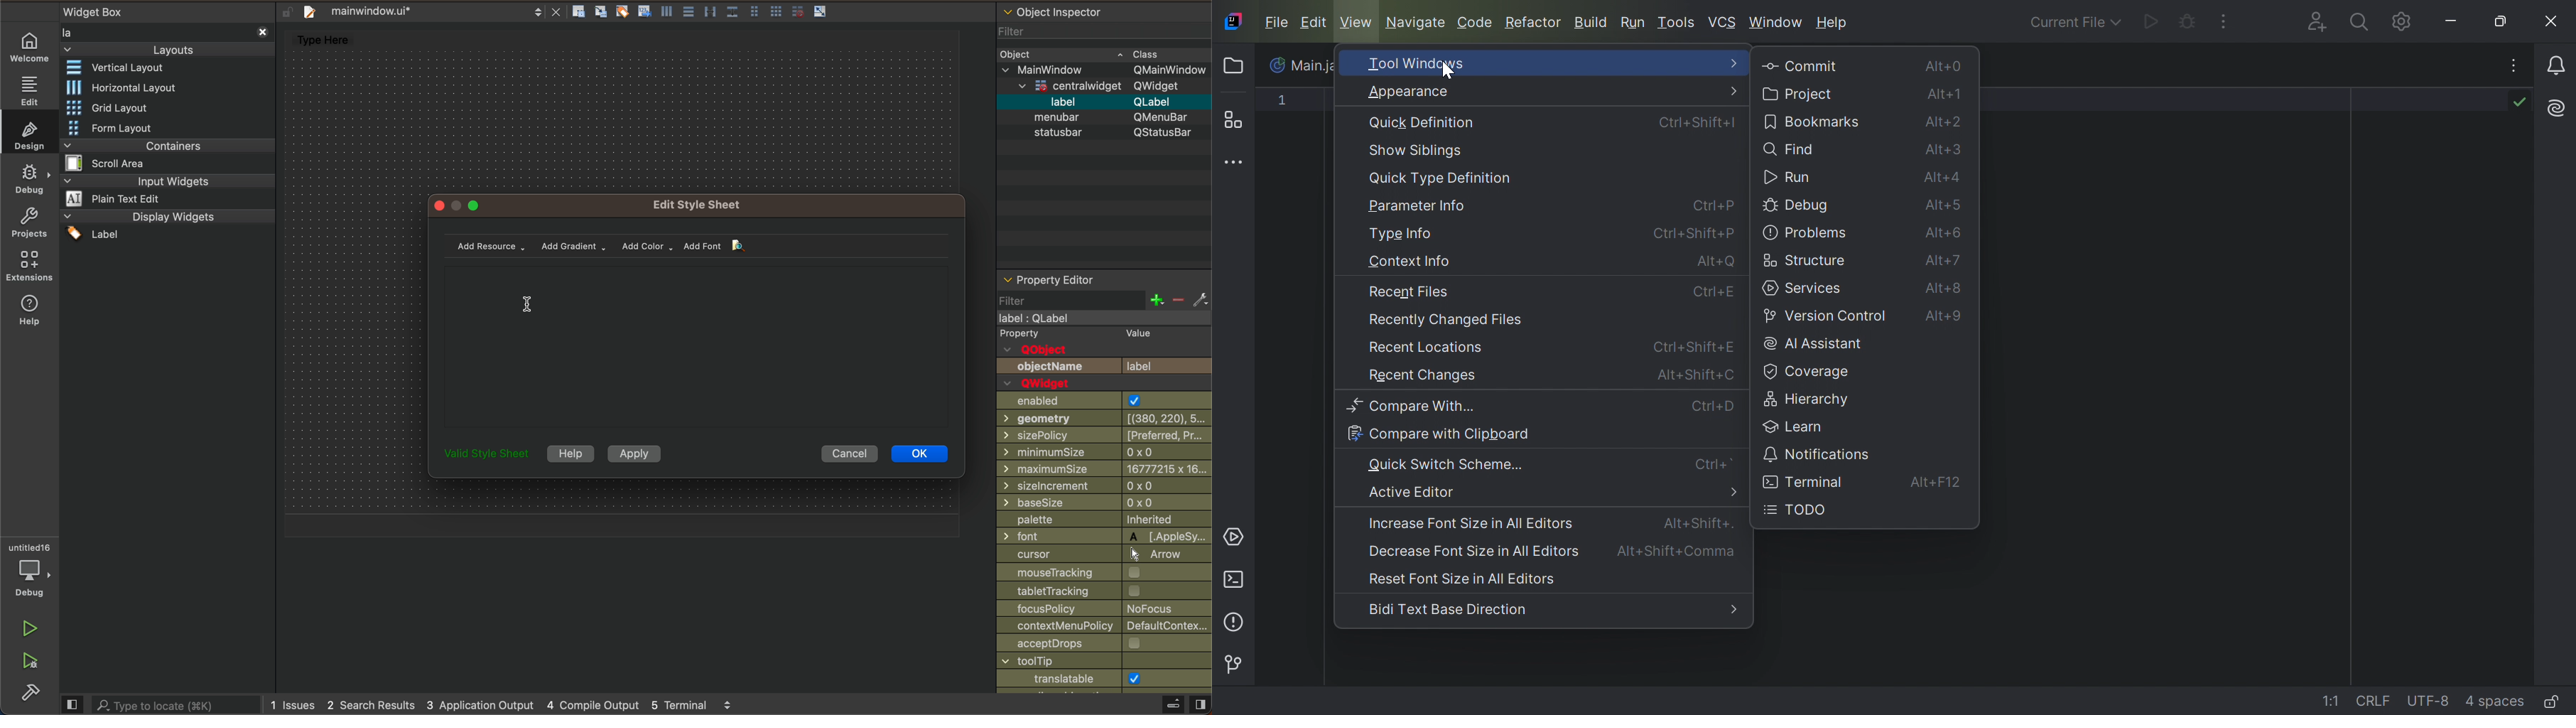 Image resolution: width=2576 pixels, height=728 pixels. I want to click on editor, so click(697, 343).